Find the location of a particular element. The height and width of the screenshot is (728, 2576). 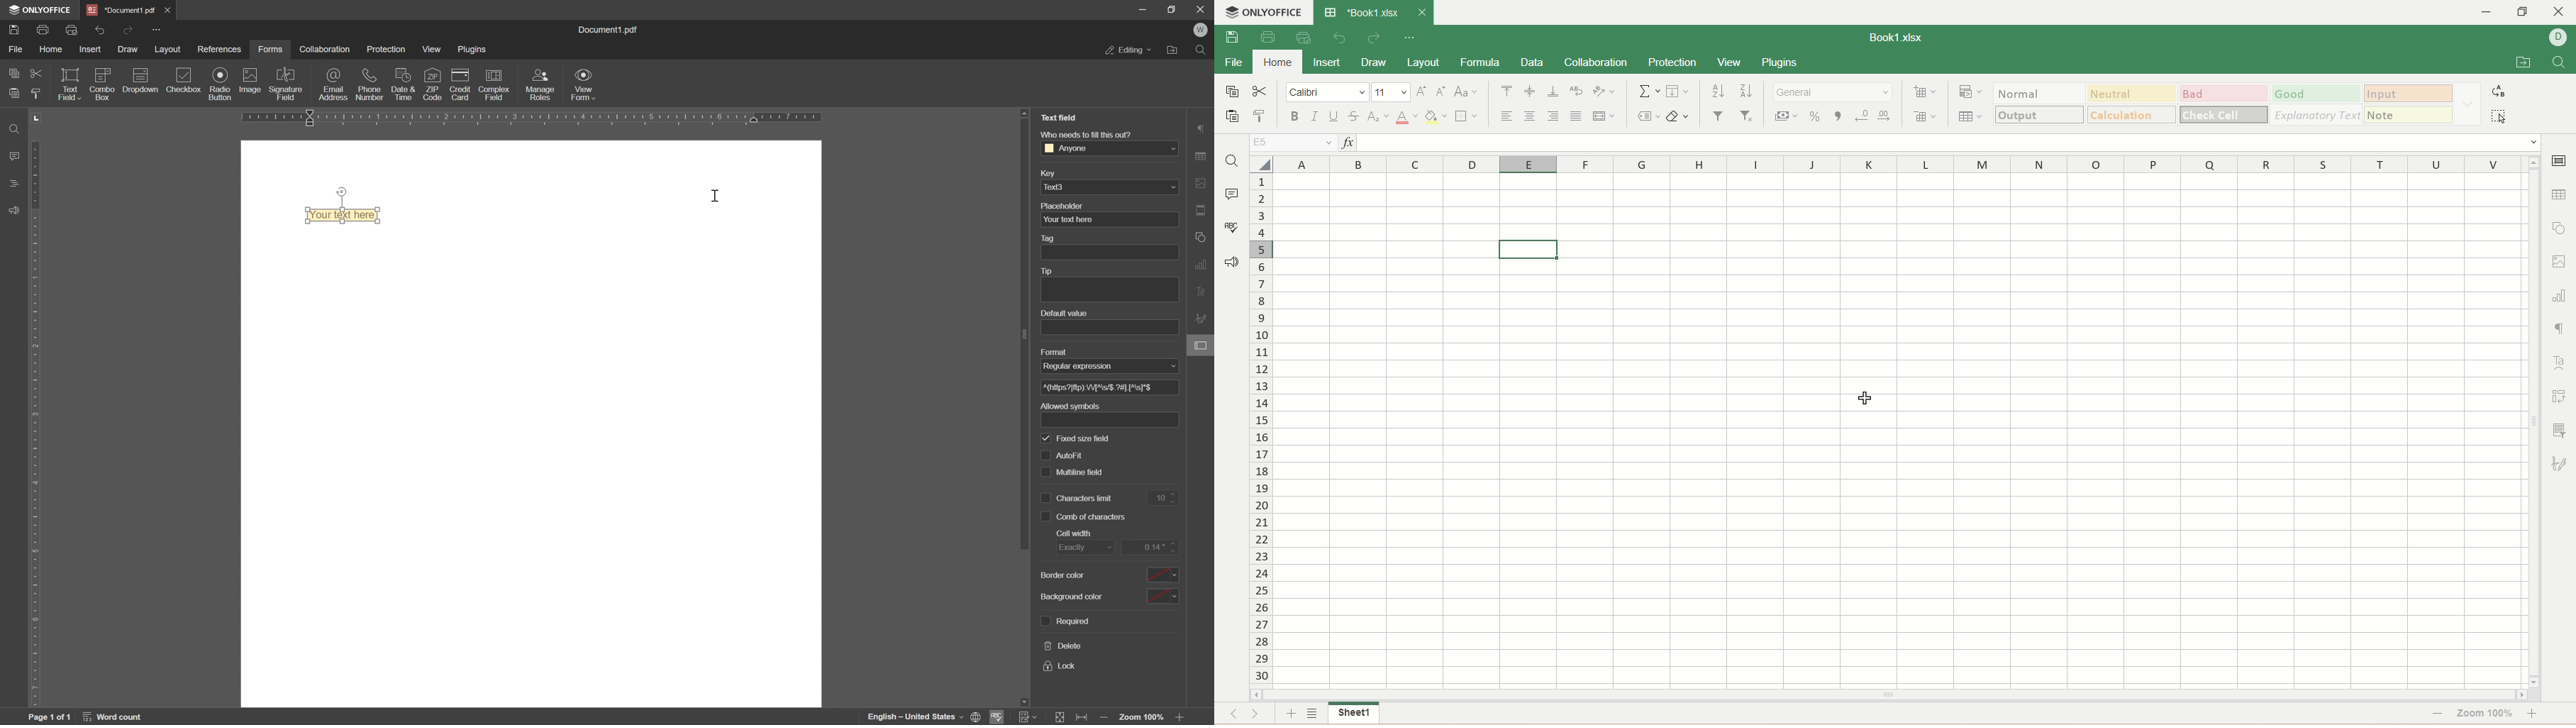

Text field is located at coordinates (347, 216).